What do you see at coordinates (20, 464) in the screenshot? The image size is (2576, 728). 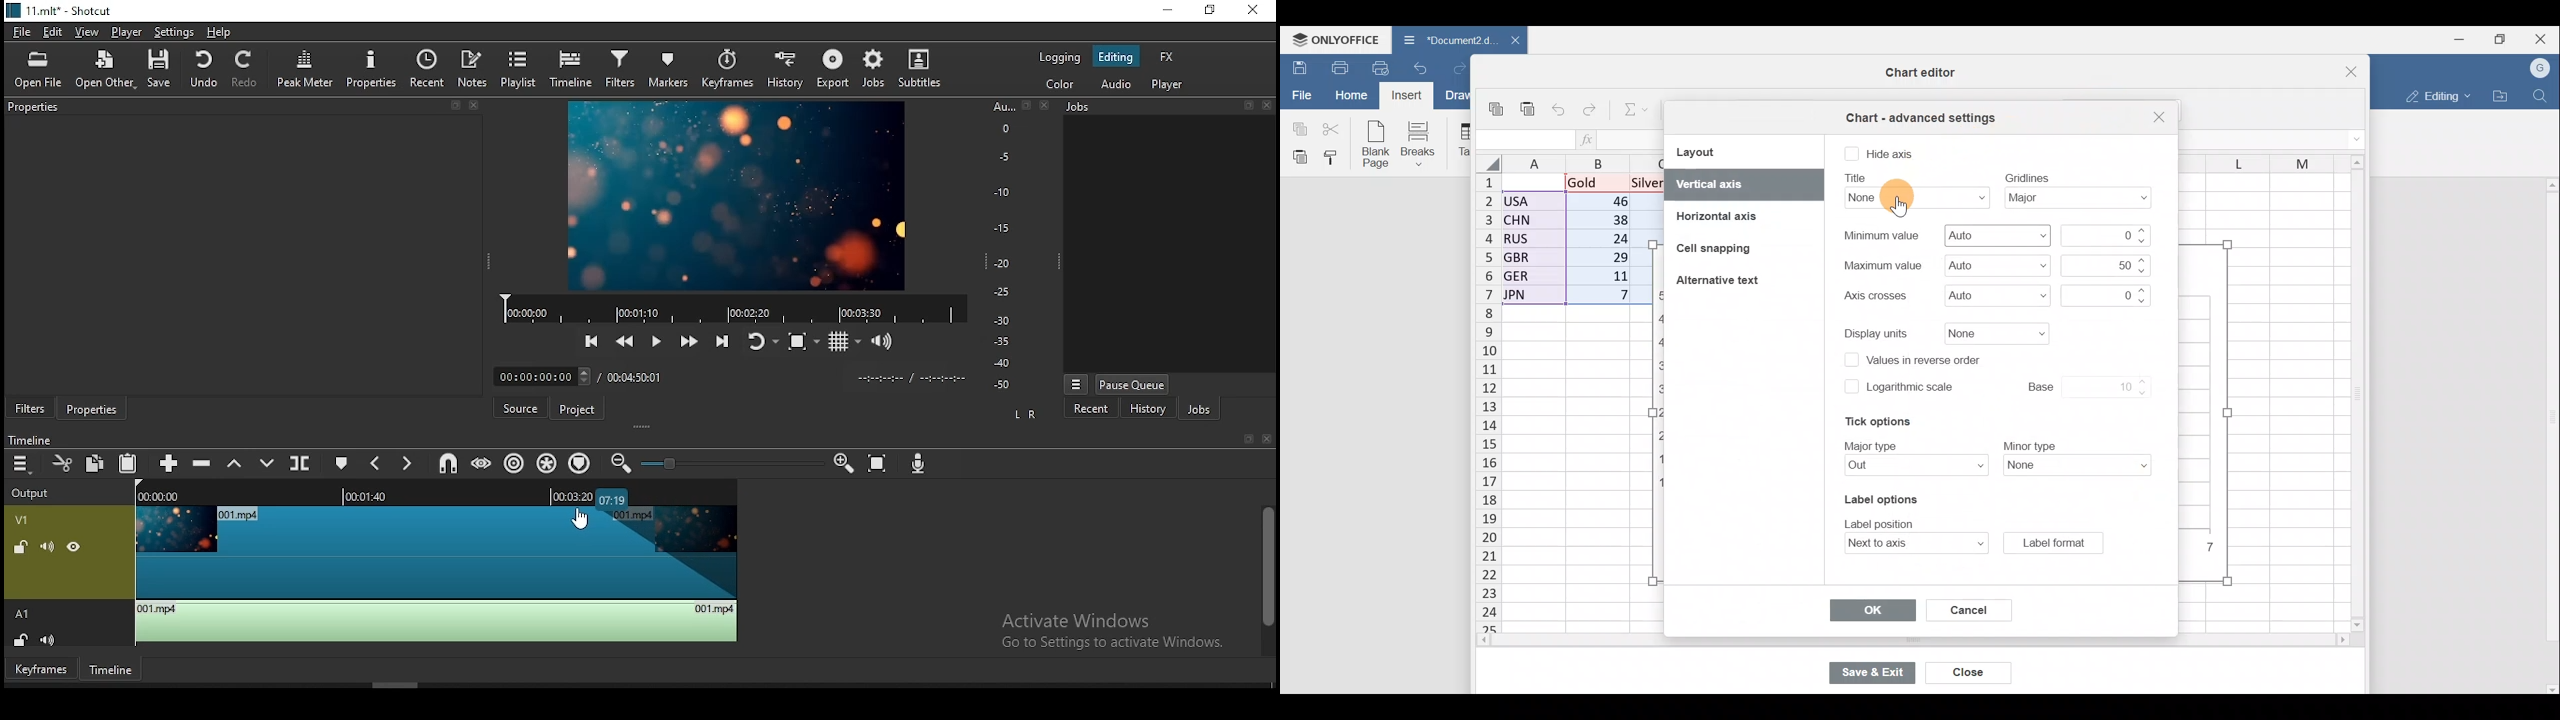 I see `timeline menu` at bounding box center [20, 464].